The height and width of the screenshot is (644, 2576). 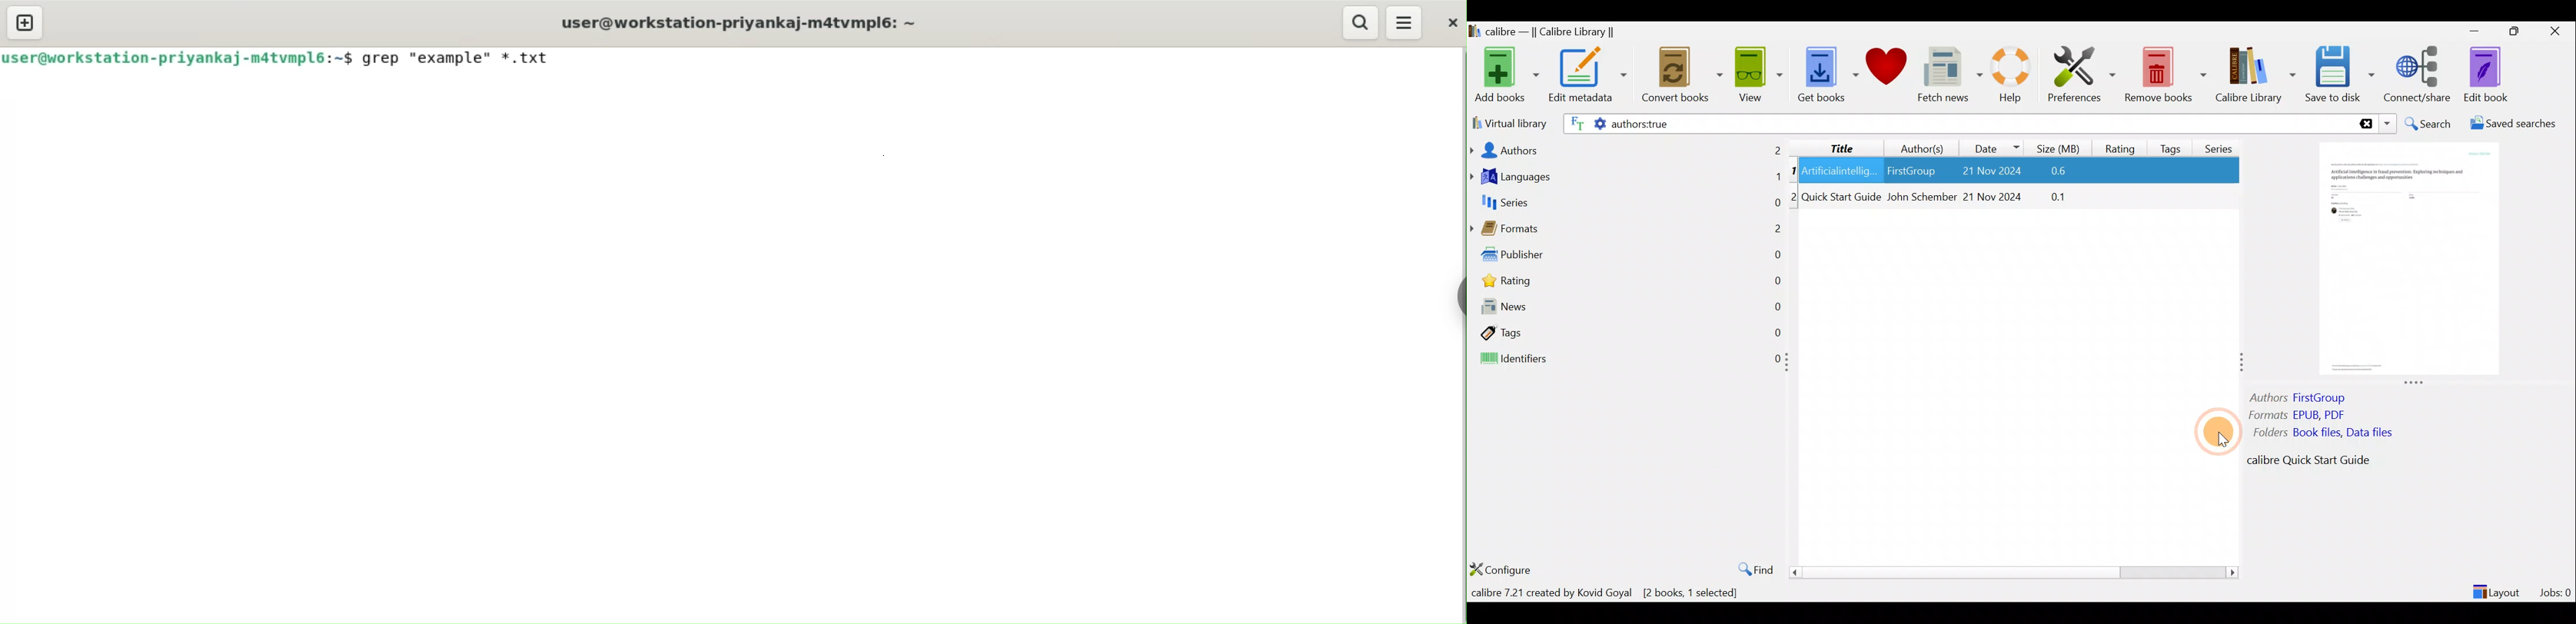 What do you see at coordinates (1609, 592) in the screenshot?
I see `calibre 7.21 created by Kovid Goyal [2 books, 1 selected]` at bounding box center [1609, 592].